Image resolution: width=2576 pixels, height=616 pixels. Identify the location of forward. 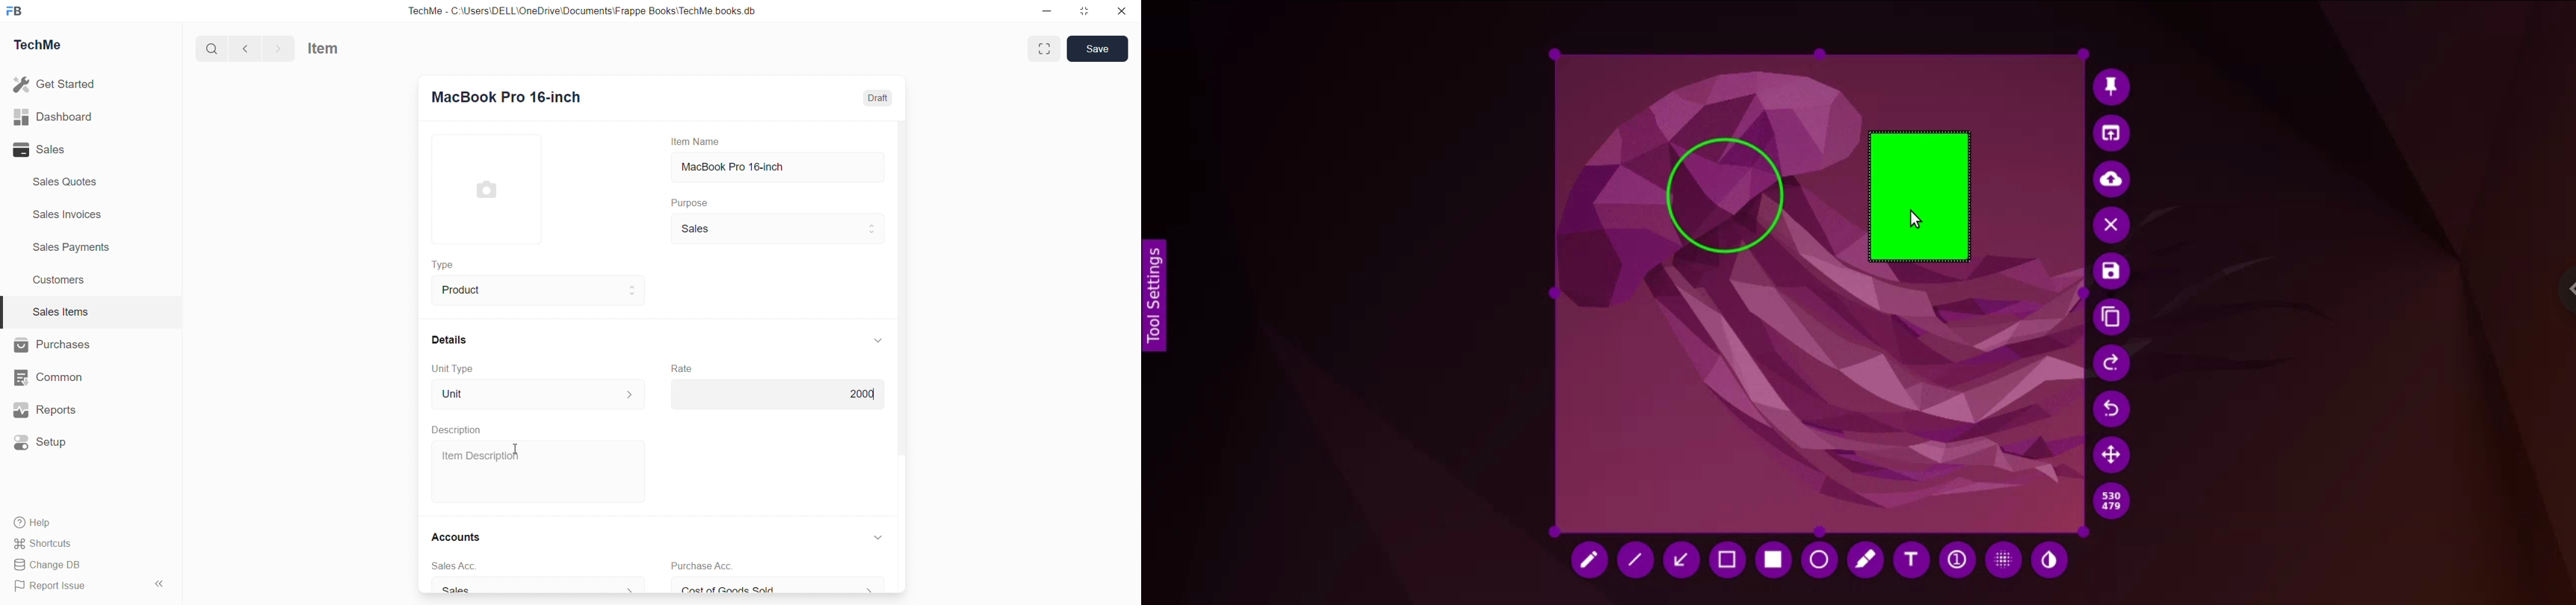
(278, 48).